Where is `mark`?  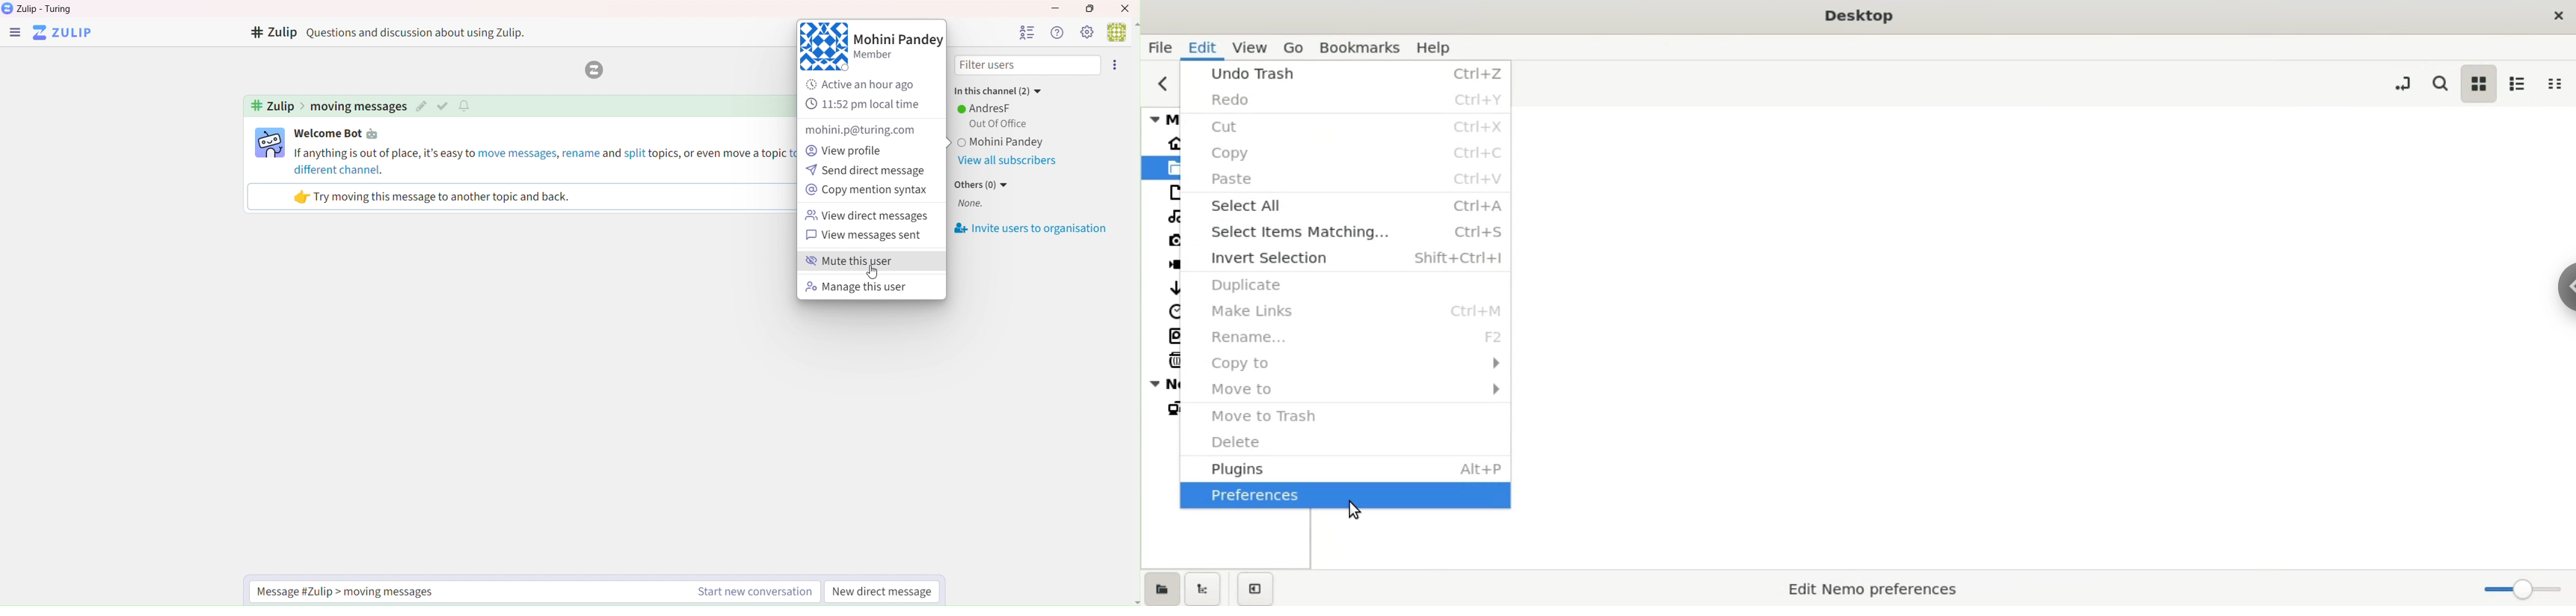 mark is located at coordinates (445, 106).